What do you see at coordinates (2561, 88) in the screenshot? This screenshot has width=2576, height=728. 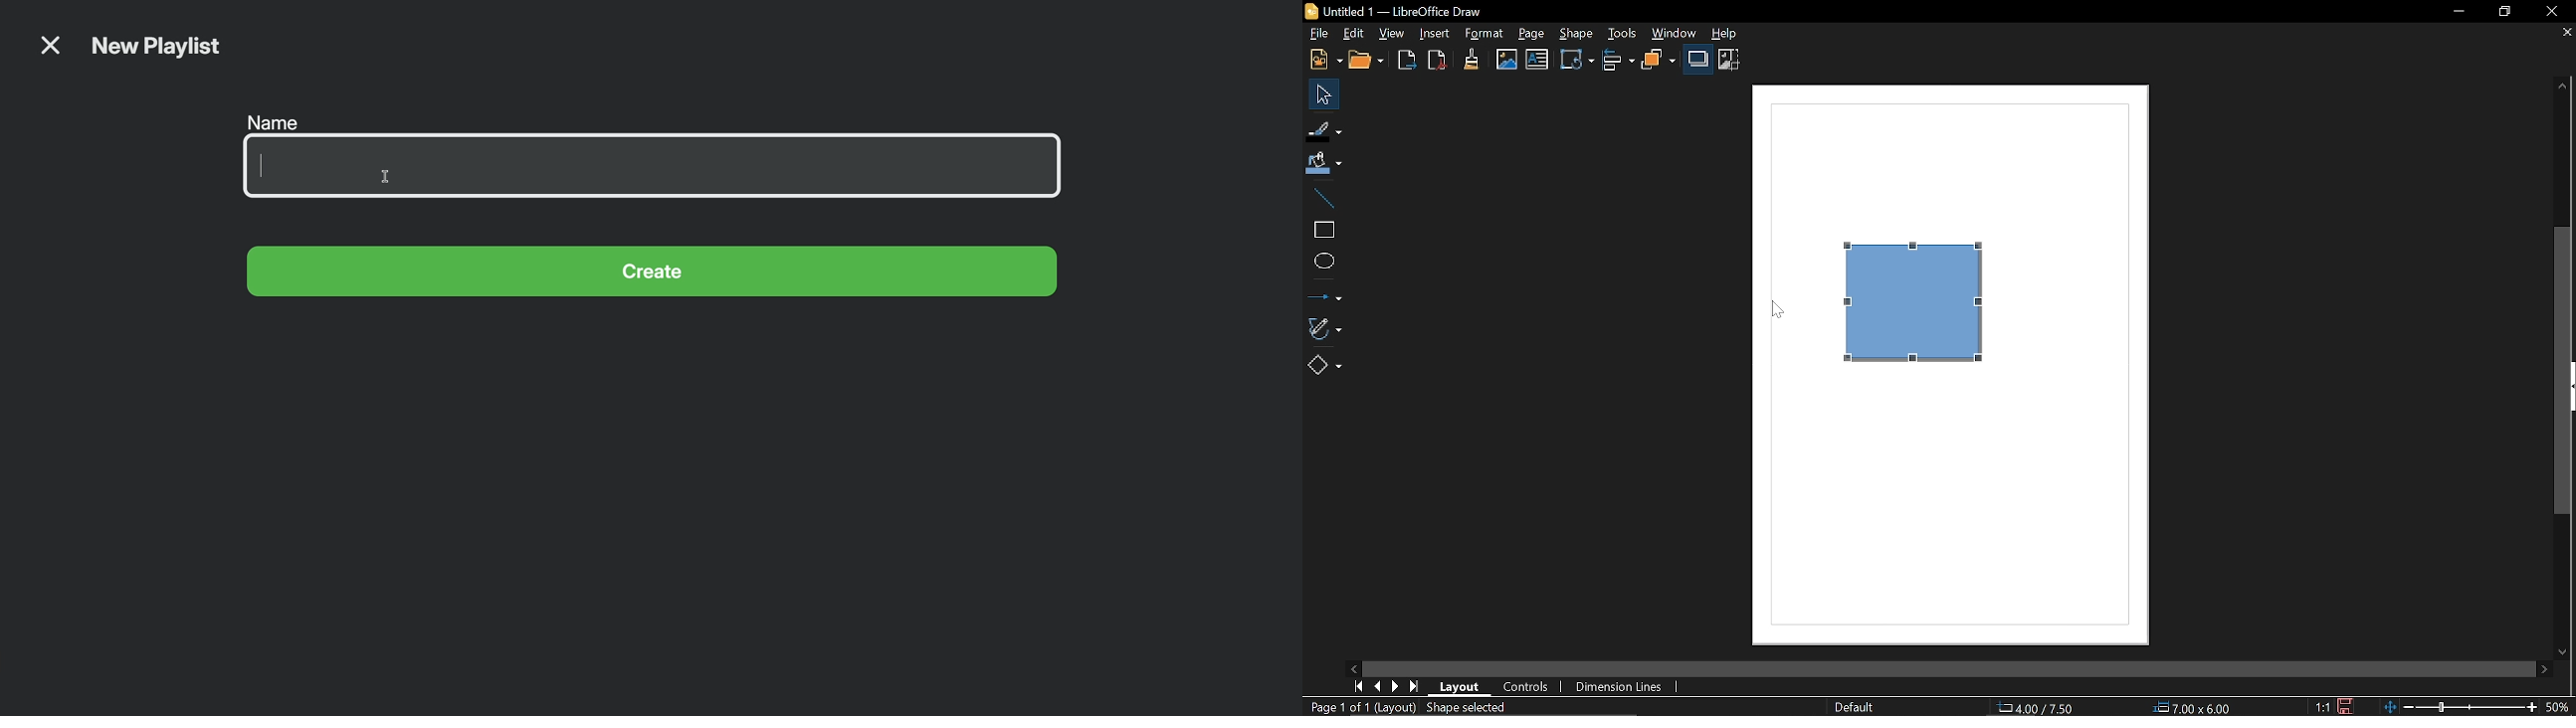 I see `Move up` at bounding box center [2561, 88].